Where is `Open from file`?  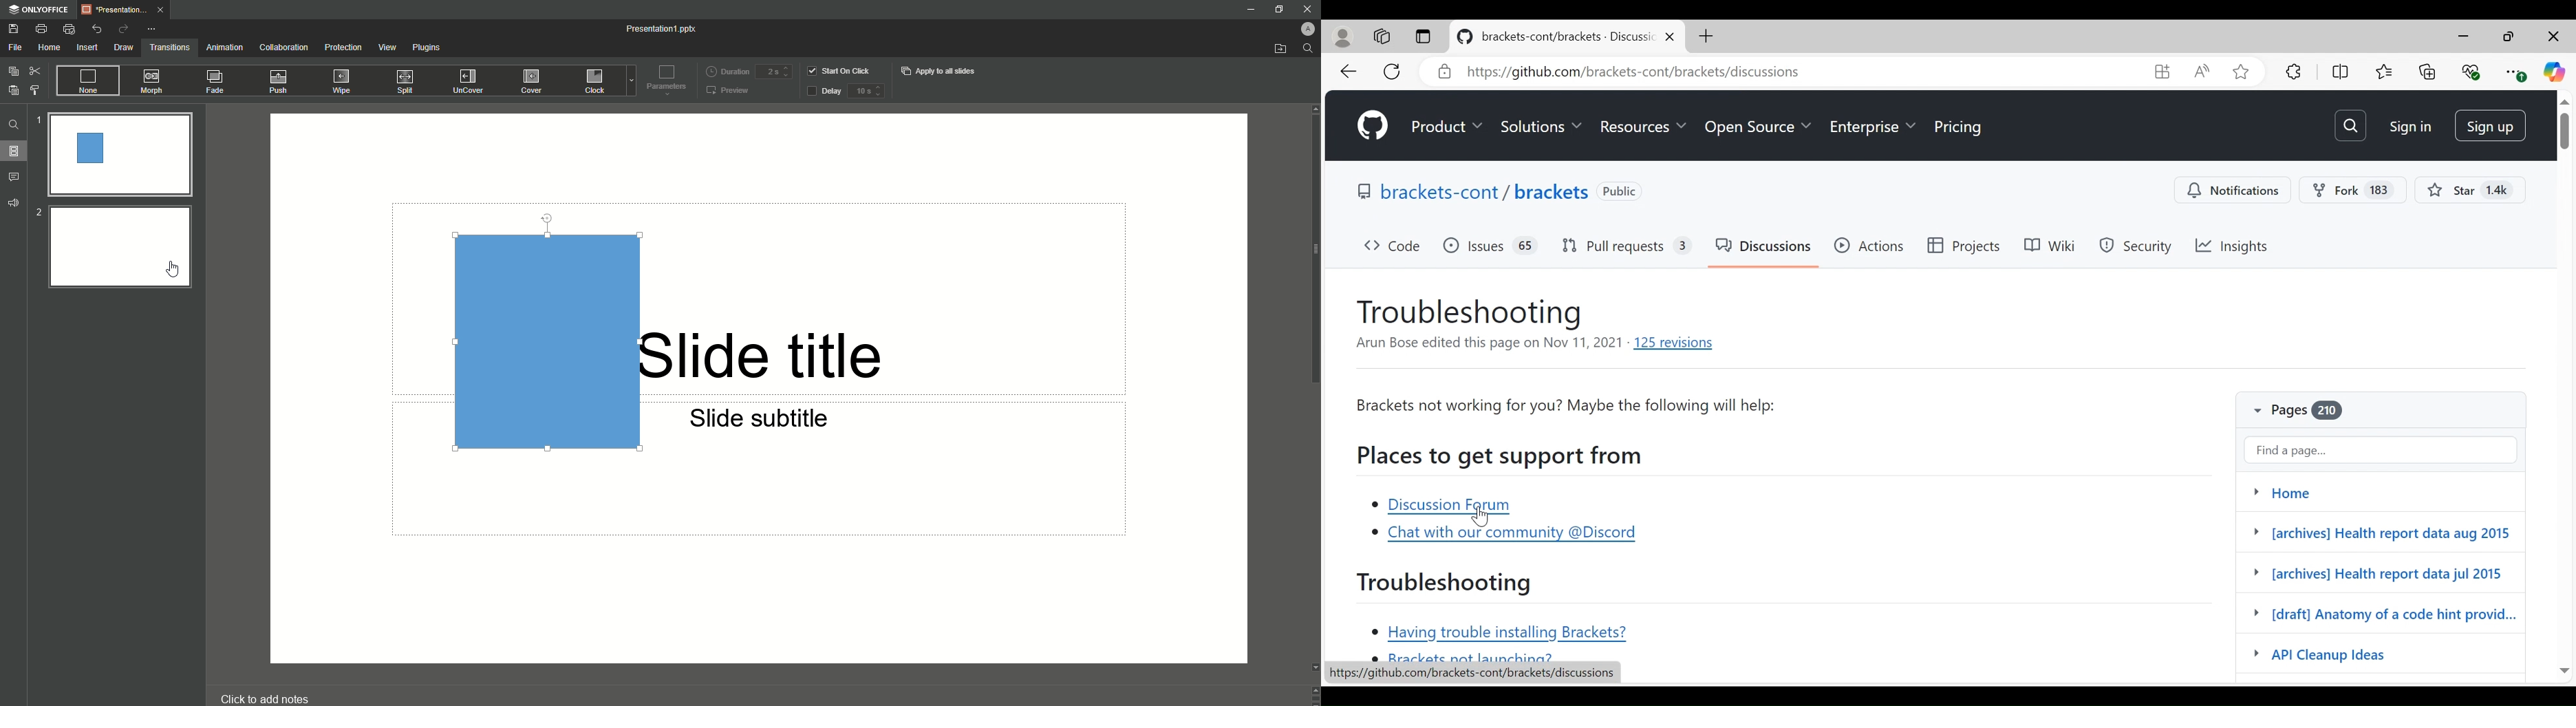
Open from file is located at coordinates (1274, 48).